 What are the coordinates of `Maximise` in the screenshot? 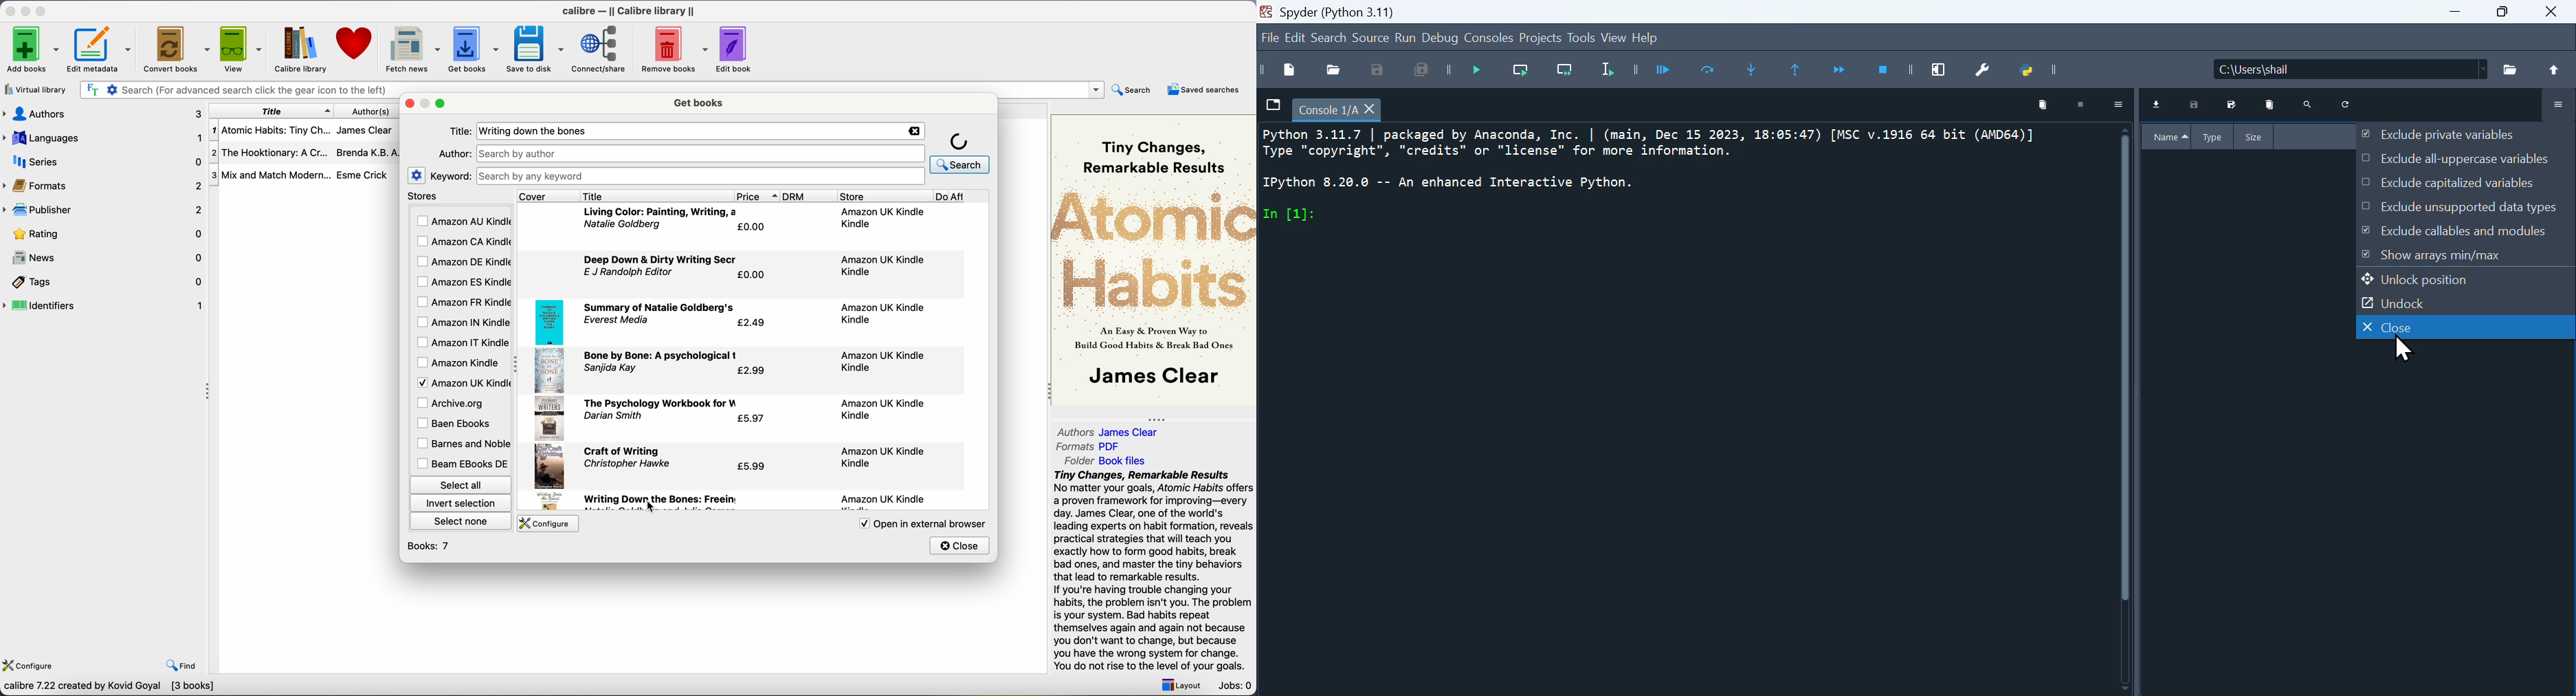 It's located at (2508, 19).